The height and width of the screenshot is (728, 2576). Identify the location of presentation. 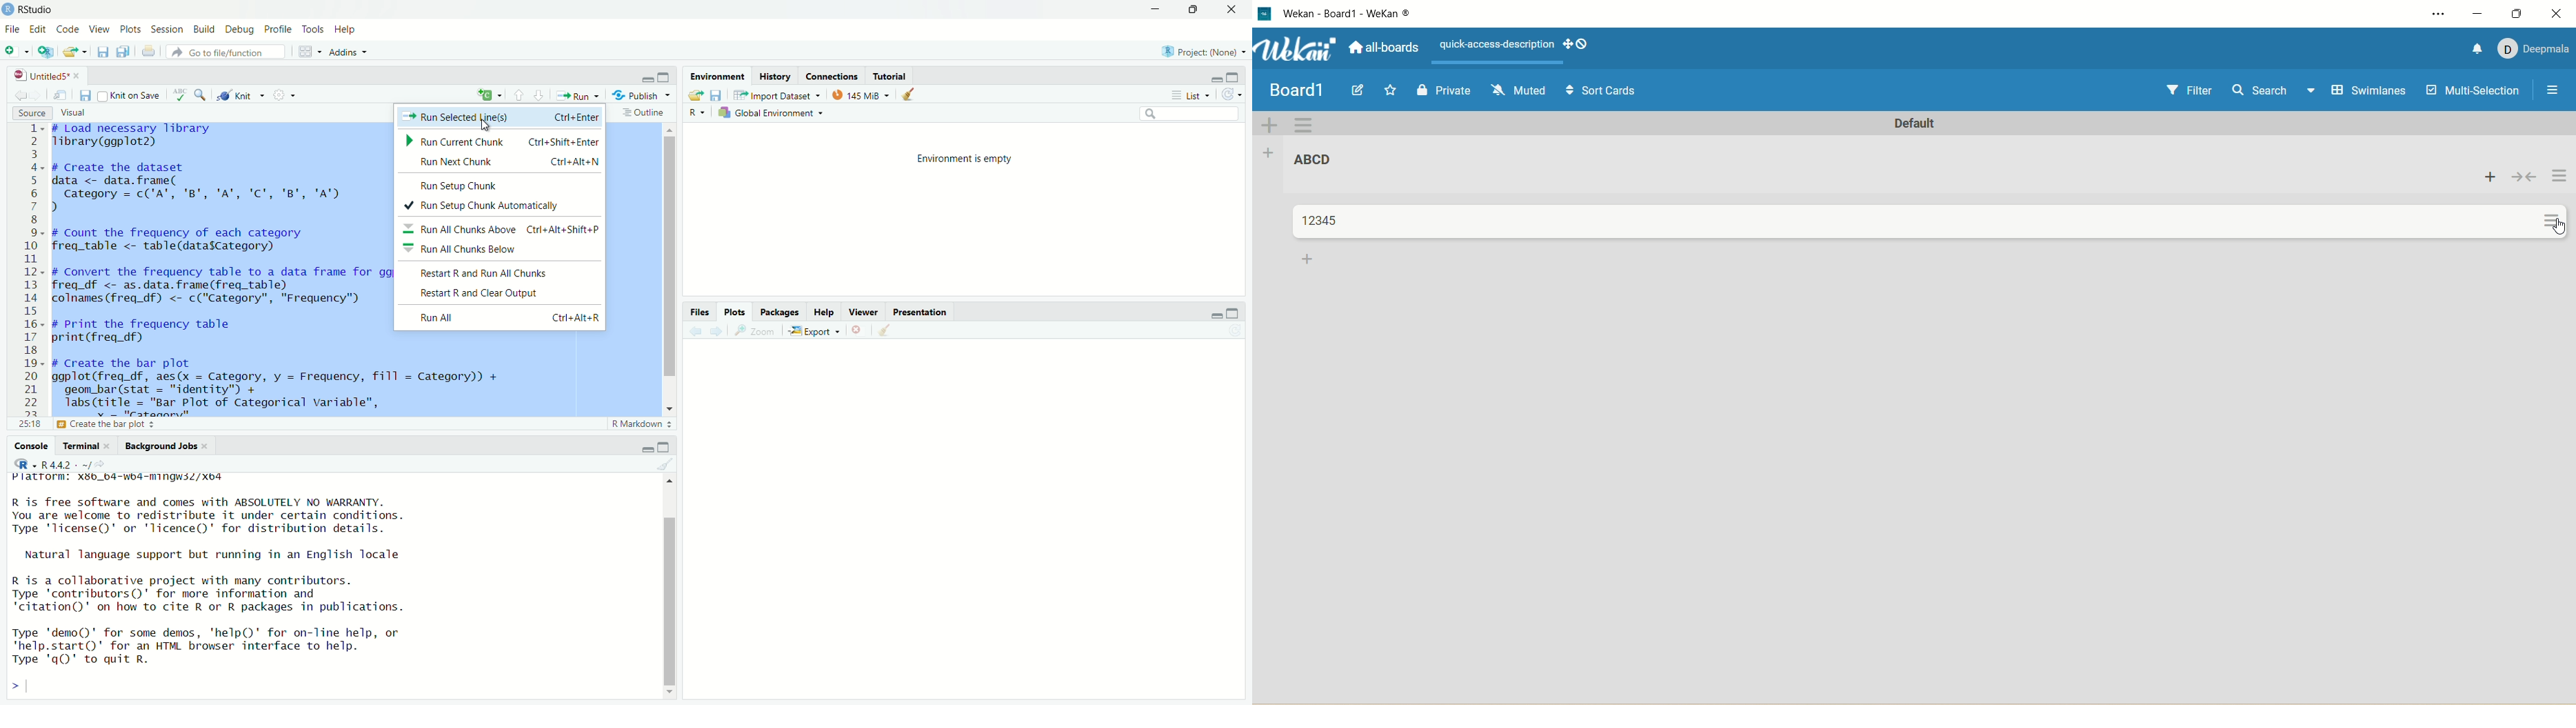
(923, 313).